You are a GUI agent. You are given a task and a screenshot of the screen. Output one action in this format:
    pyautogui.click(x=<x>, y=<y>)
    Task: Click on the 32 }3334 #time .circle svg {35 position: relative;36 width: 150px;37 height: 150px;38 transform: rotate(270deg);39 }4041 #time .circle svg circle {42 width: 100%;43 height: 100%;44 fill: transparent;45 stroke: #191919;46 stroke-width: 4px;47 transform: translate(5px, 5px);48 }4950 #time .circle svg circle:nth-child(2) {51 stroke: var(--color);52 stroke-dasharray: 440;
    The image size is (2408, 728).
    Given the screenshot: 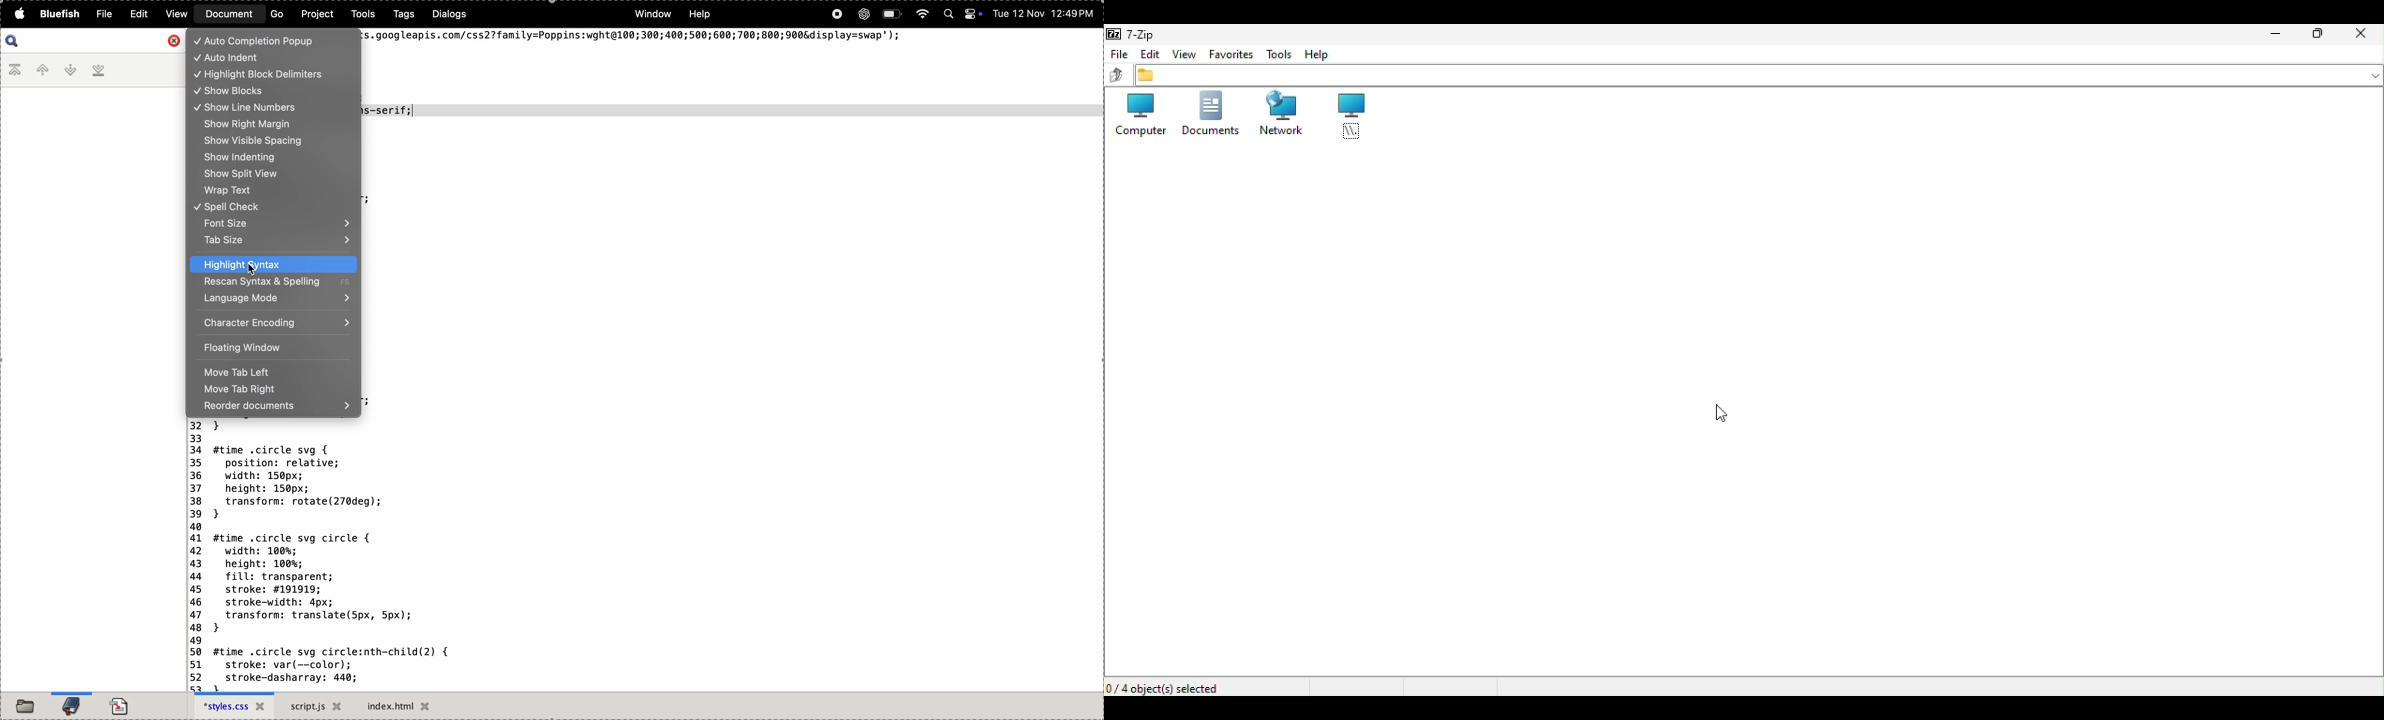 What is the action you would take?
    pyautogui.click(x=319, y=555)
    